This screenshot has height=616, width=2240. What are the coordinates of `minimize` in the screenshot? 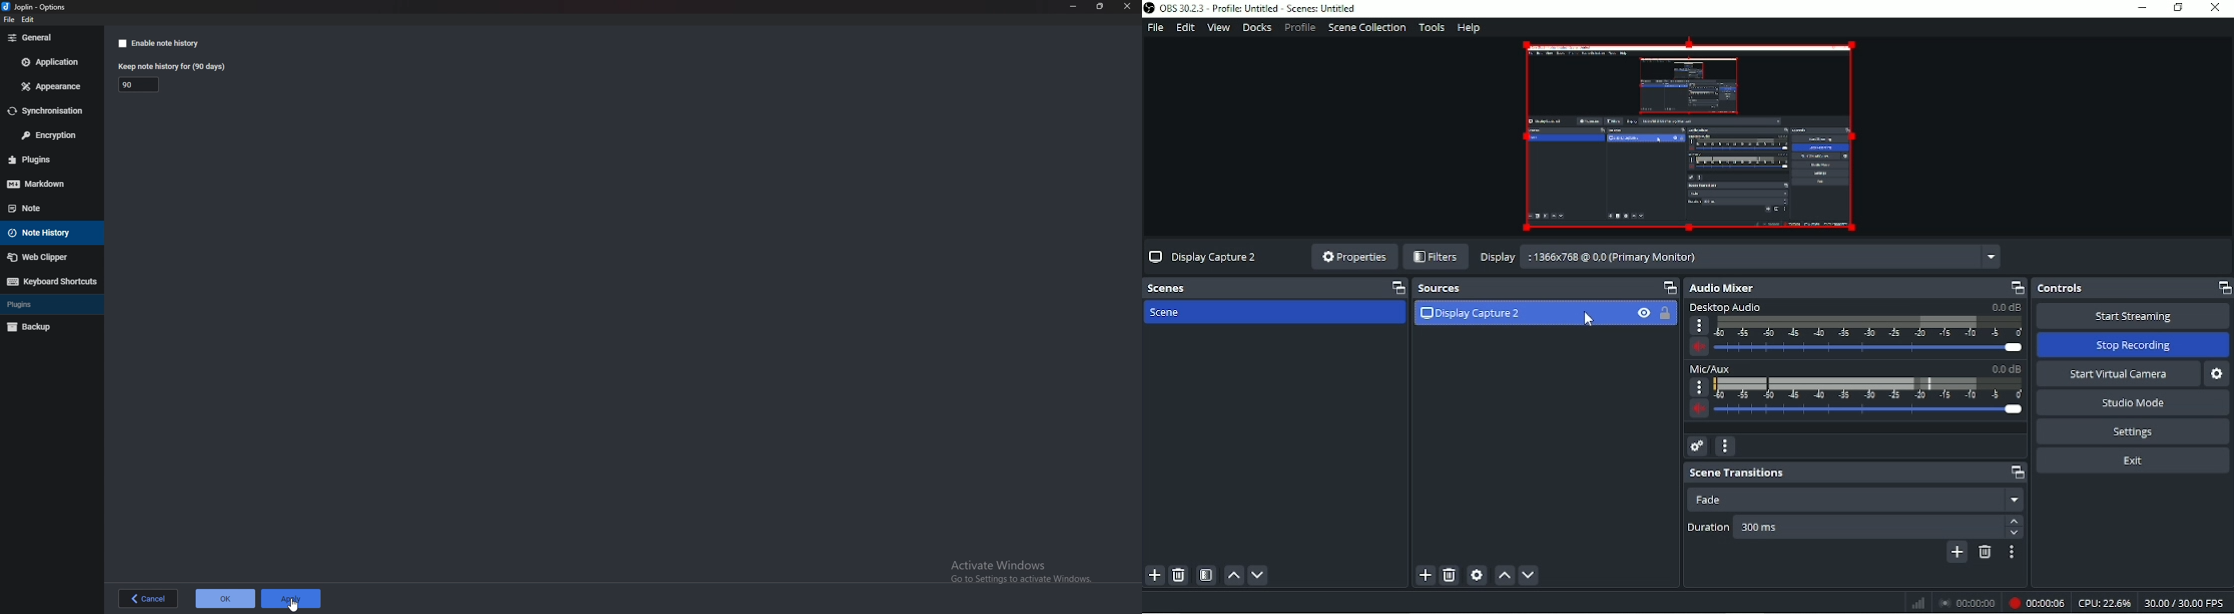 It's located at (1074, 6).